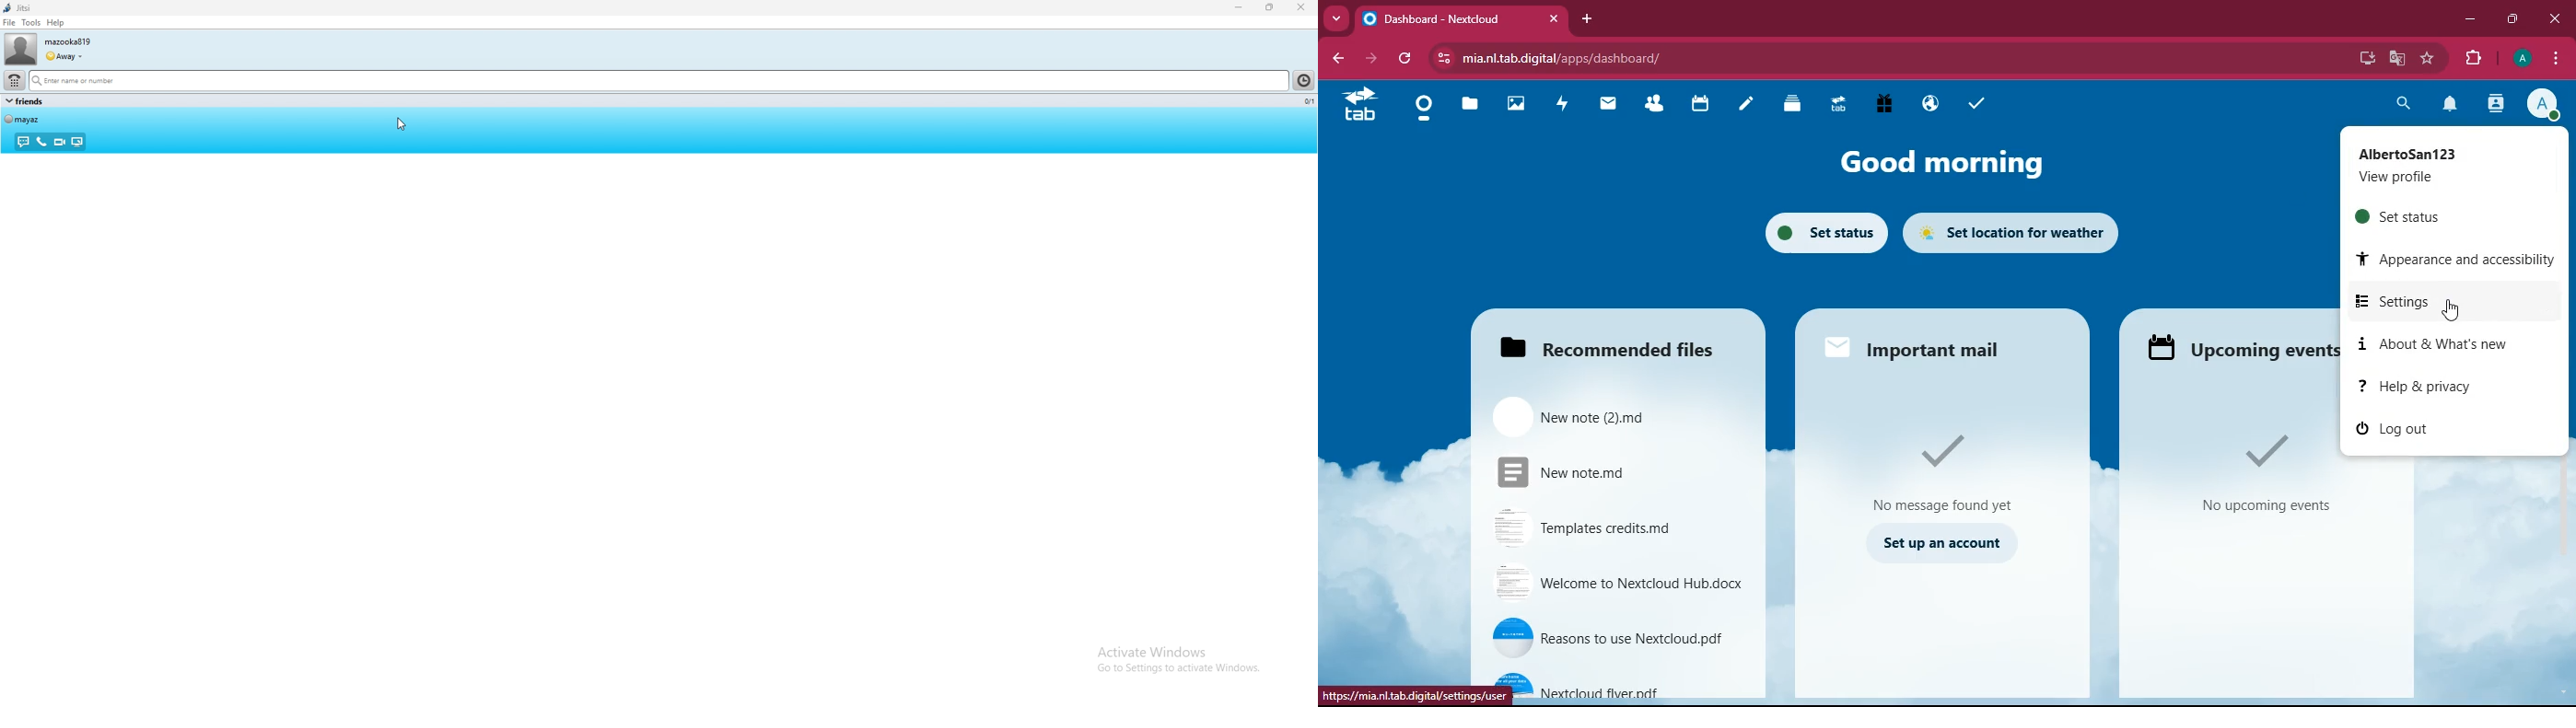 The width and height of the screenshot is (2576, 728). Describe the element at coordinates (1748, 106) in the screenshot. I see `notes` at that location.